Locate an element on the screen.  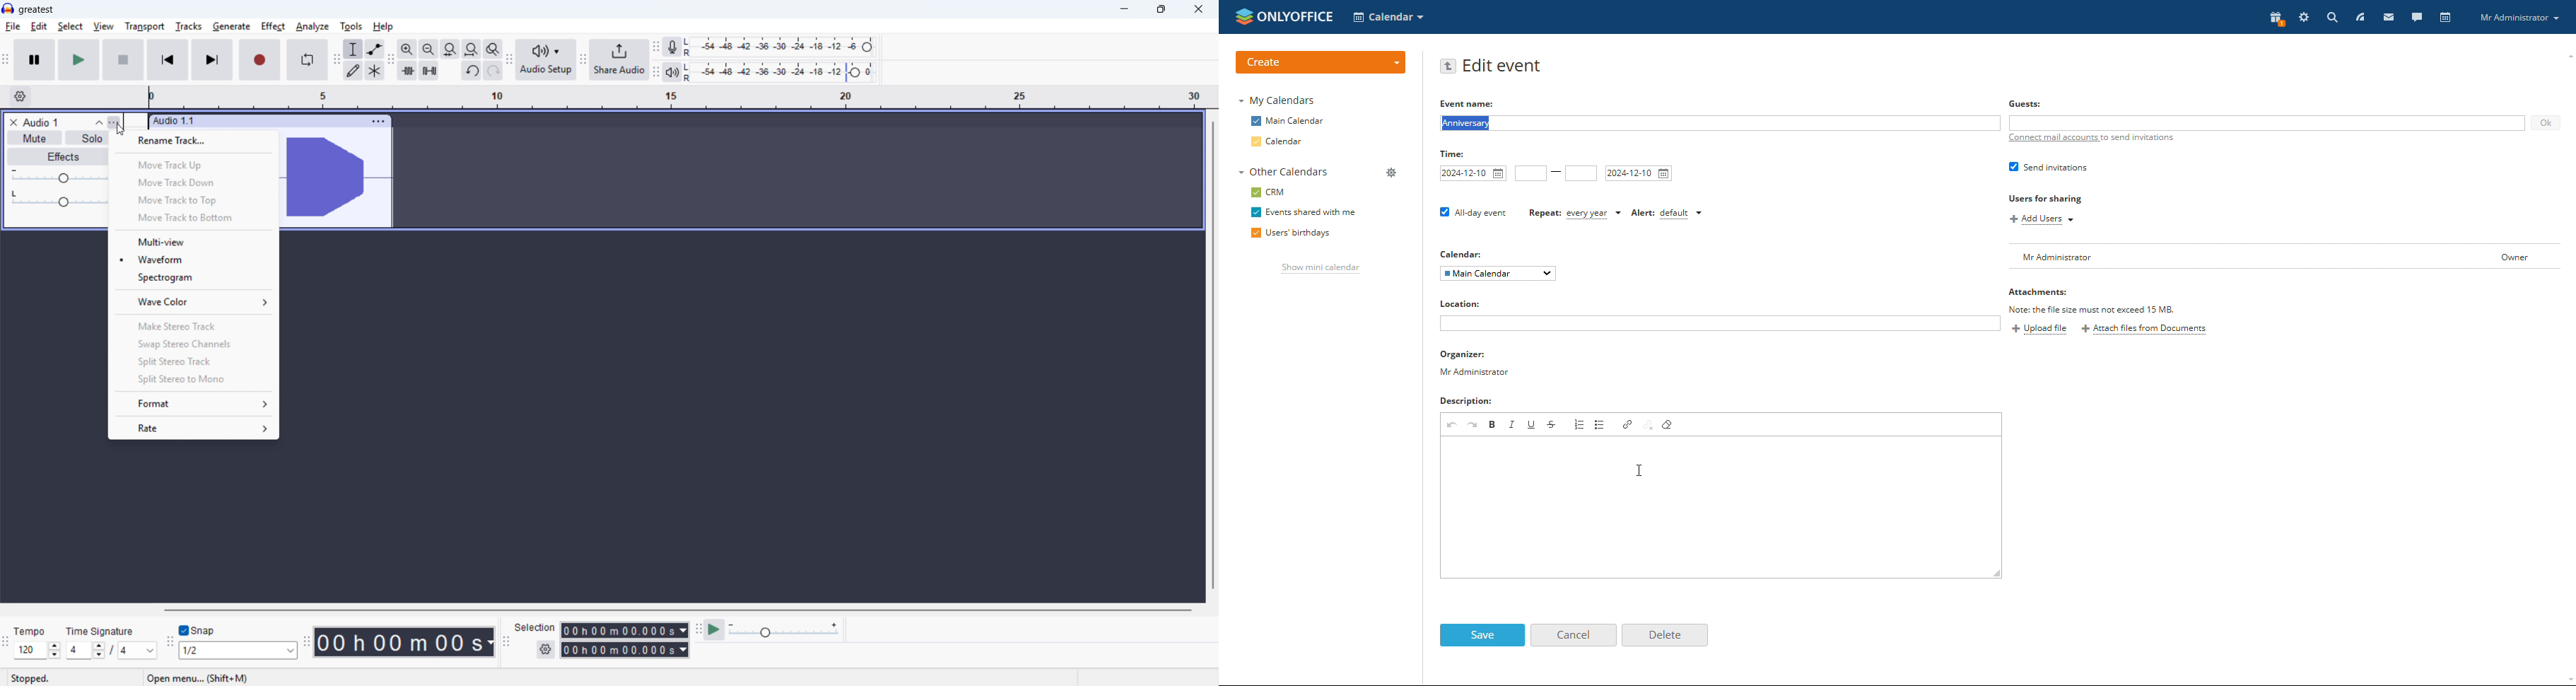
profile is located at coordinates (2519, 17).